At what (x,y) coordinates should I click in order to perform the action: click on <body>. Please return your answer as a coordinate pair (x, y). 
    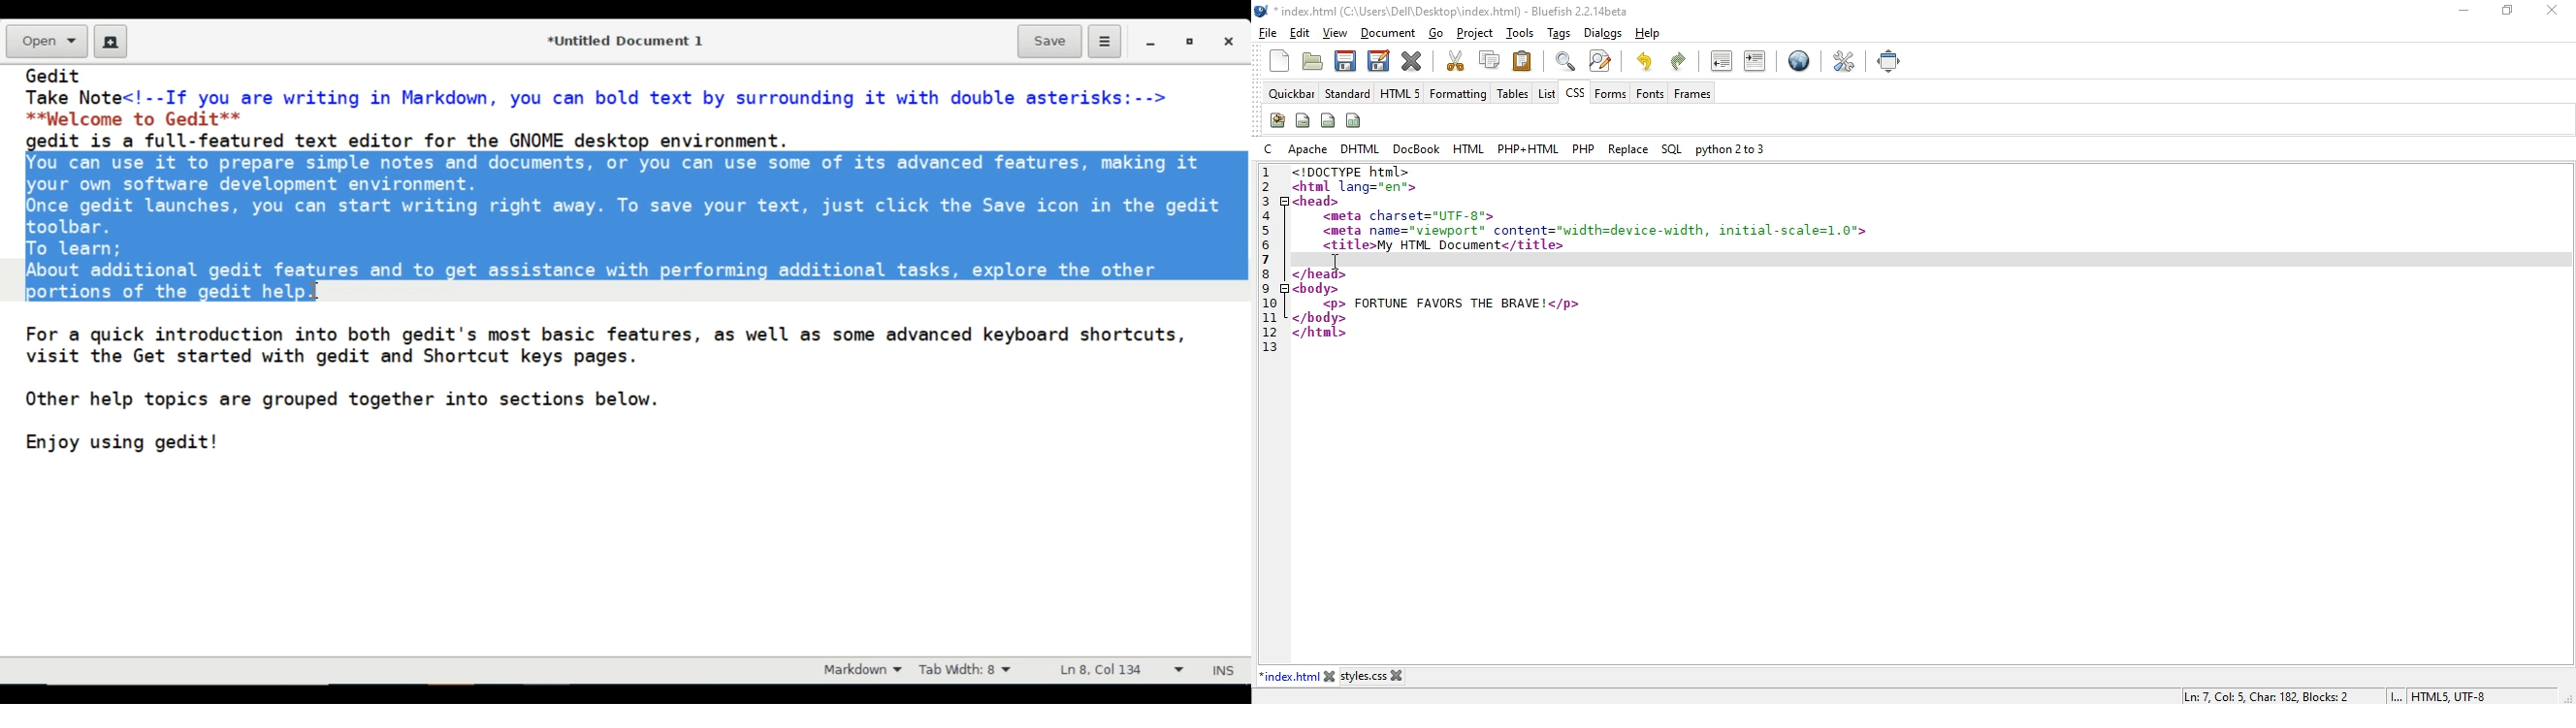
    Looking at the image, I should click on (1315, 288).